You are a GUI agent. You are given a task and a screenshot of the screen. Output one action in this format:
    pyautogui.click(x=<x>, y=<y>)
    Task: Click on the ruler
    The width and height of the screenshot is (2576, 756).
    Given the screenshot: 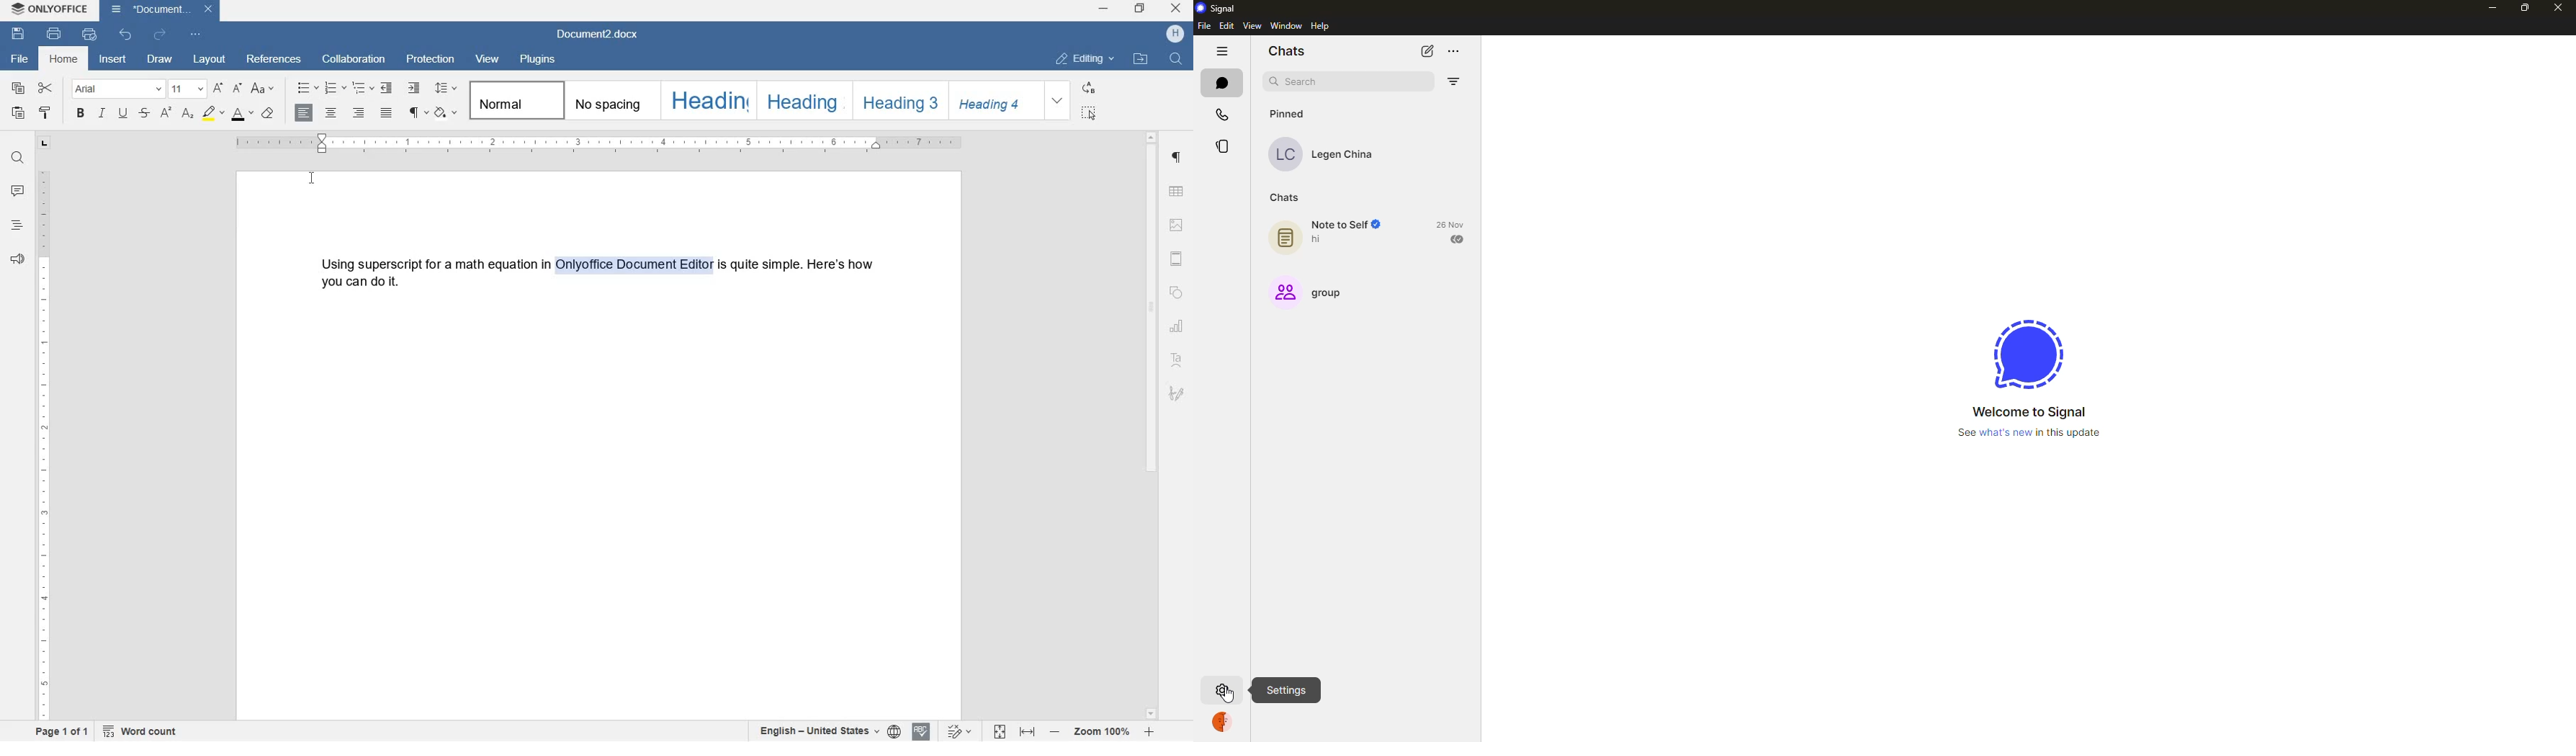 What is the action you would take?
    pyautogui.click(x=45, y=447)
    